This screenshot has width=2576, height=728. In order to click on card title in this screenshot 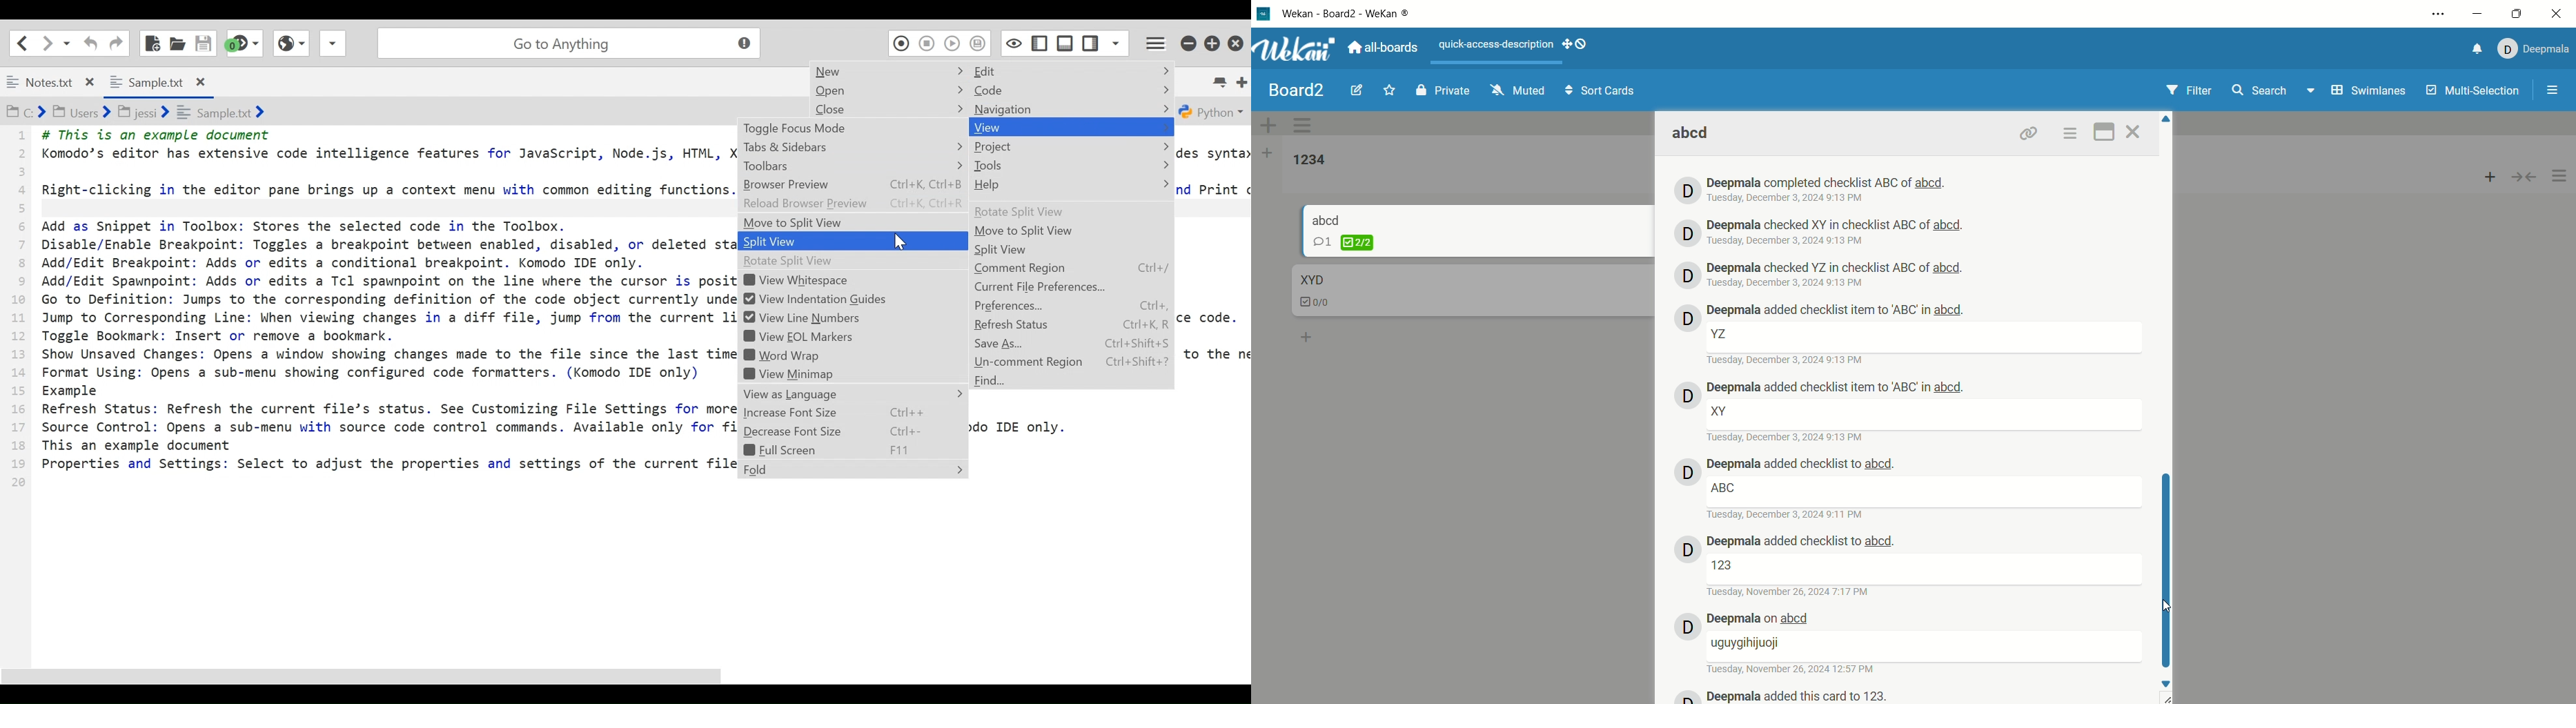, I will do `click(1693, 134)`.